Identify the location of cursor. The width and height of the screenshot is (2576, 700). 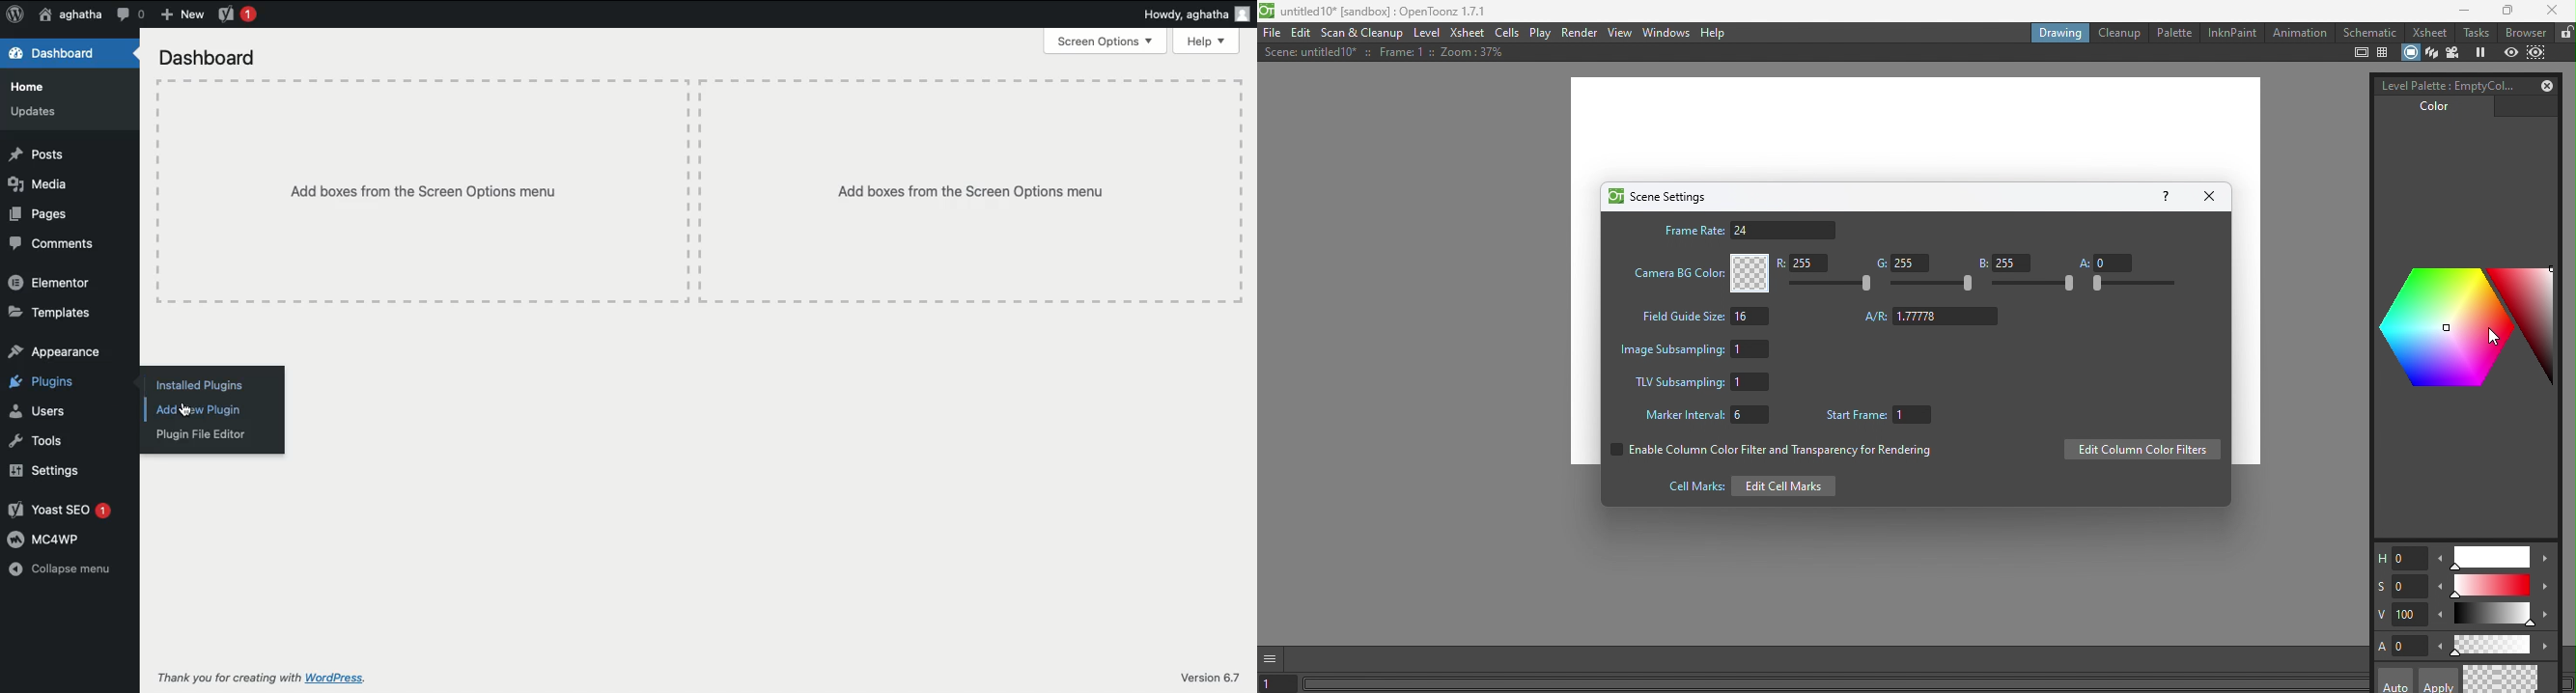
(191, 412).